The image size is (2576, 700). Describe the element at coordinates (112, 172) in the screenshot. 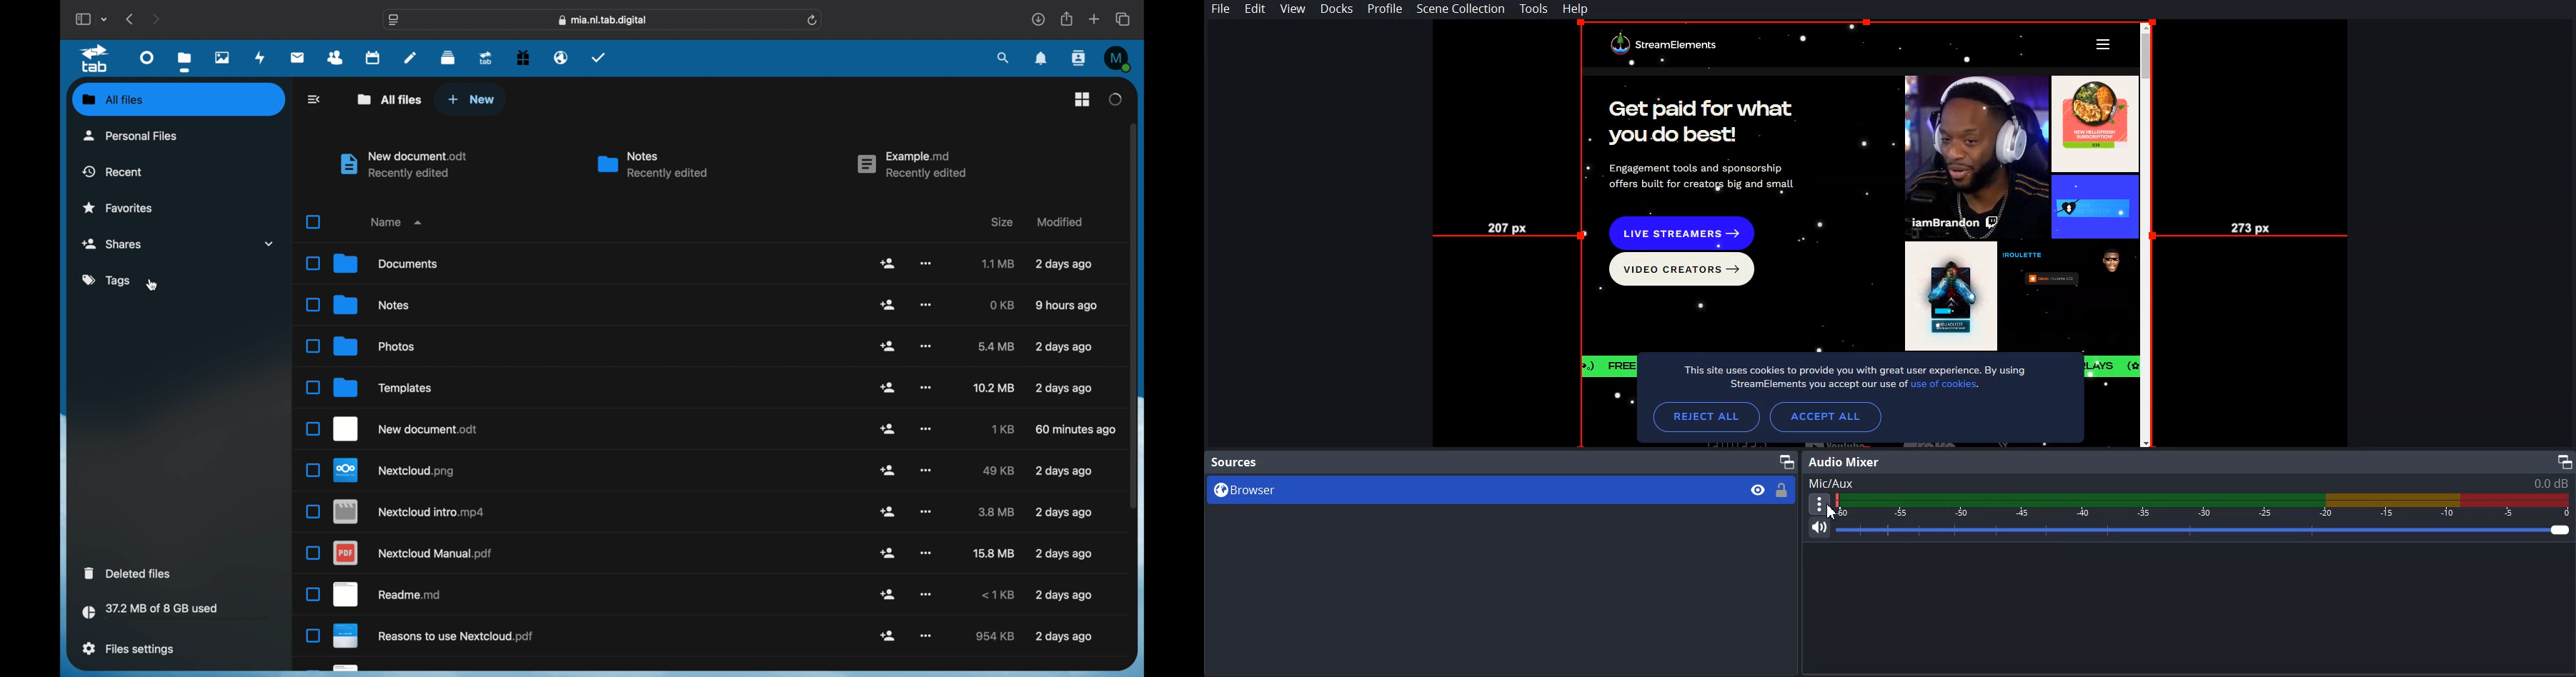

I see `recent` at that location.